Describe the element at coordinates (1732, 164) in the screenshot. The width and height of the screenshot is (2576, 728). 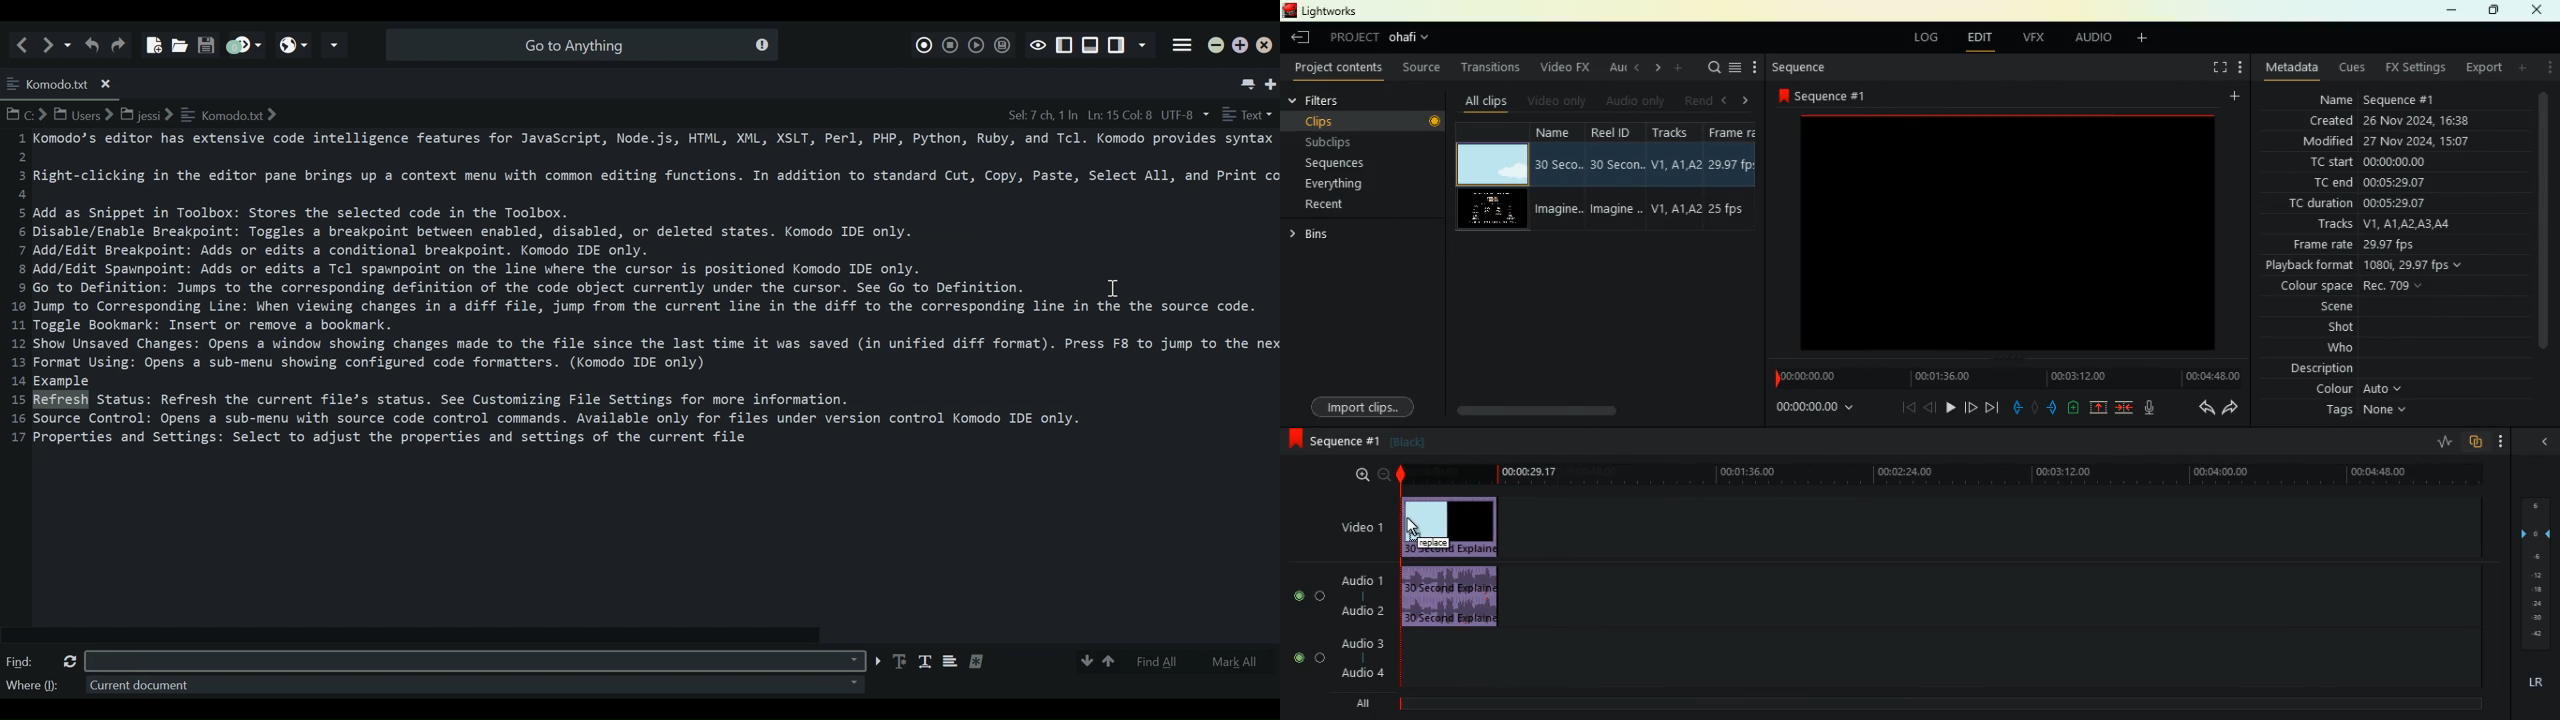
I see `29.97` at that location.